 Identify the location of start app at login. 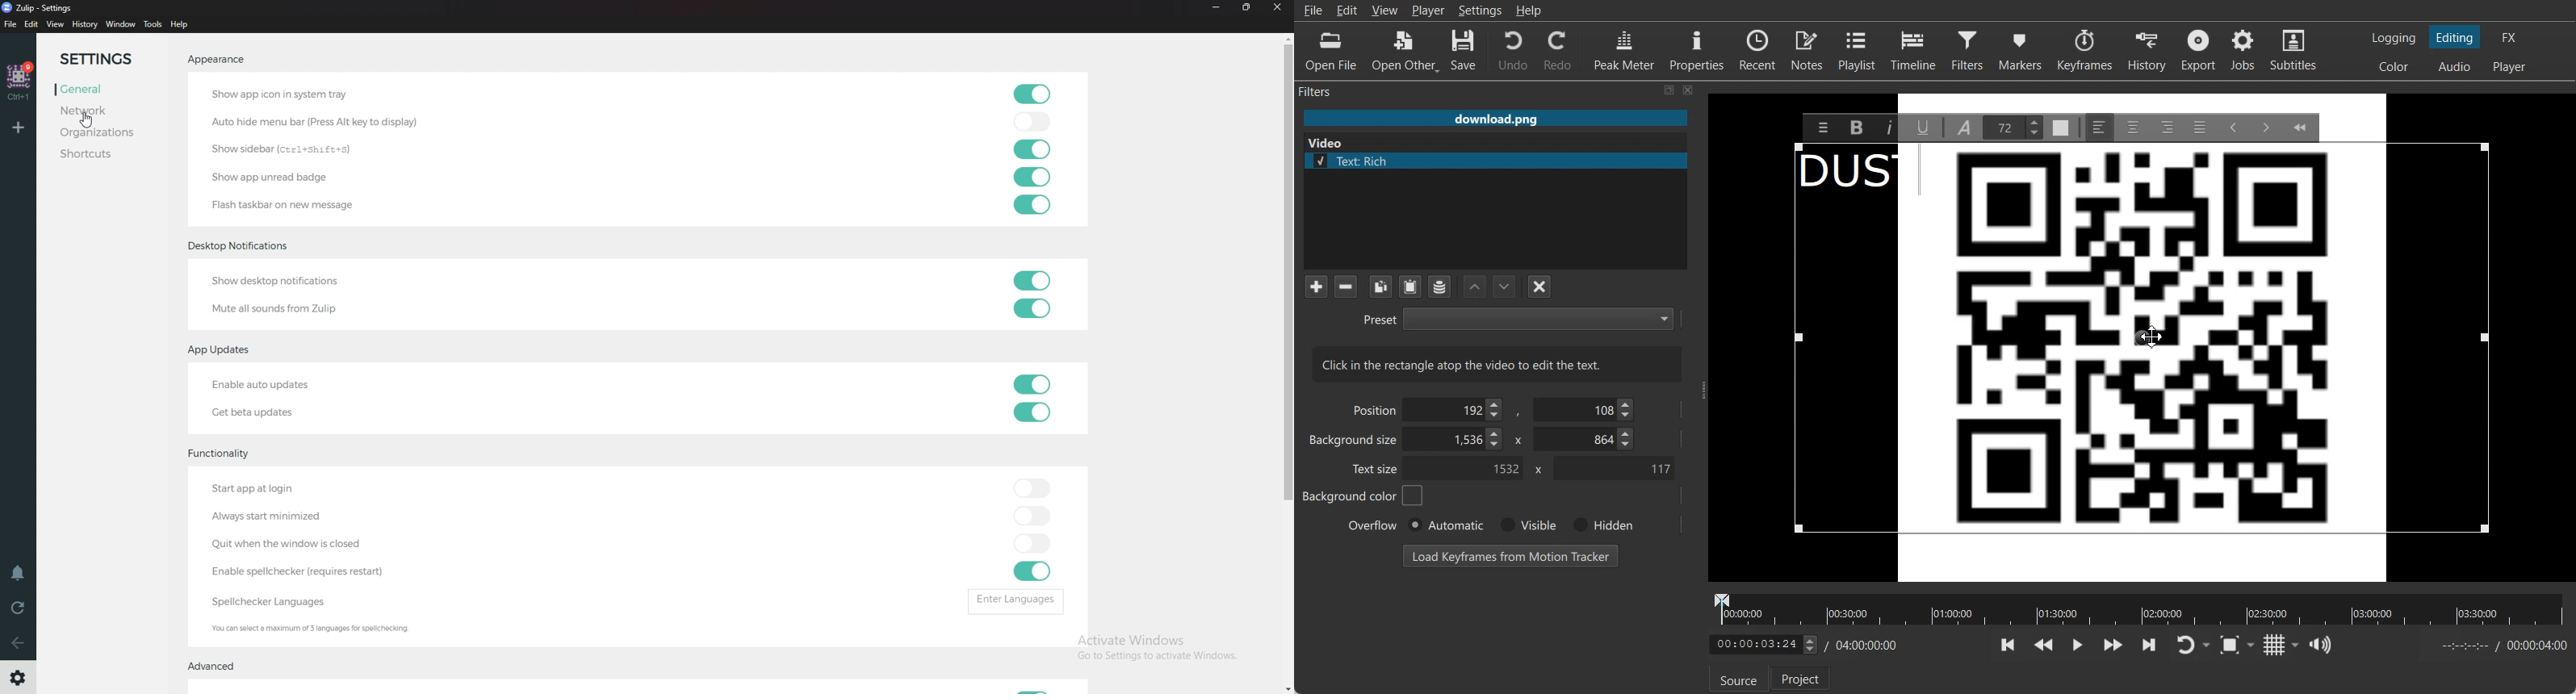
(289, 488).